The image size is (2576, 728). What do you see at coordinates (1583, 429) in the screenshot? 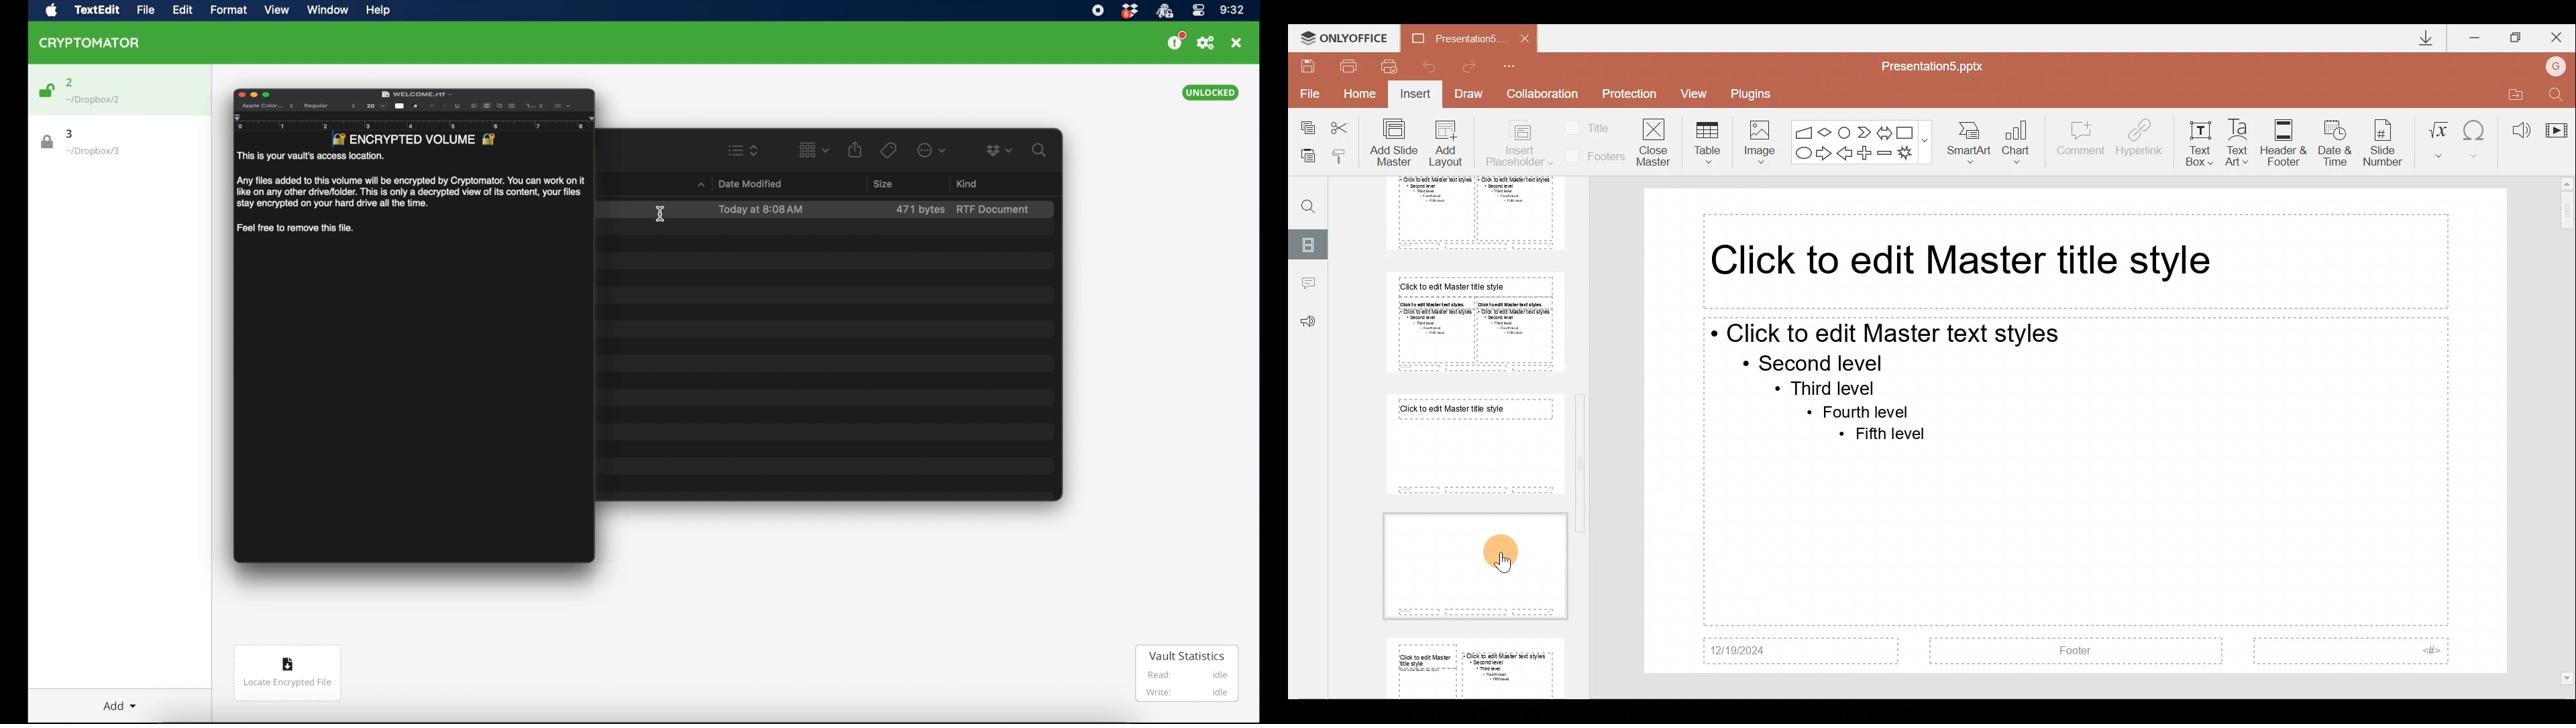
I see `Scroll bar` at bounding box center [1583, 429].